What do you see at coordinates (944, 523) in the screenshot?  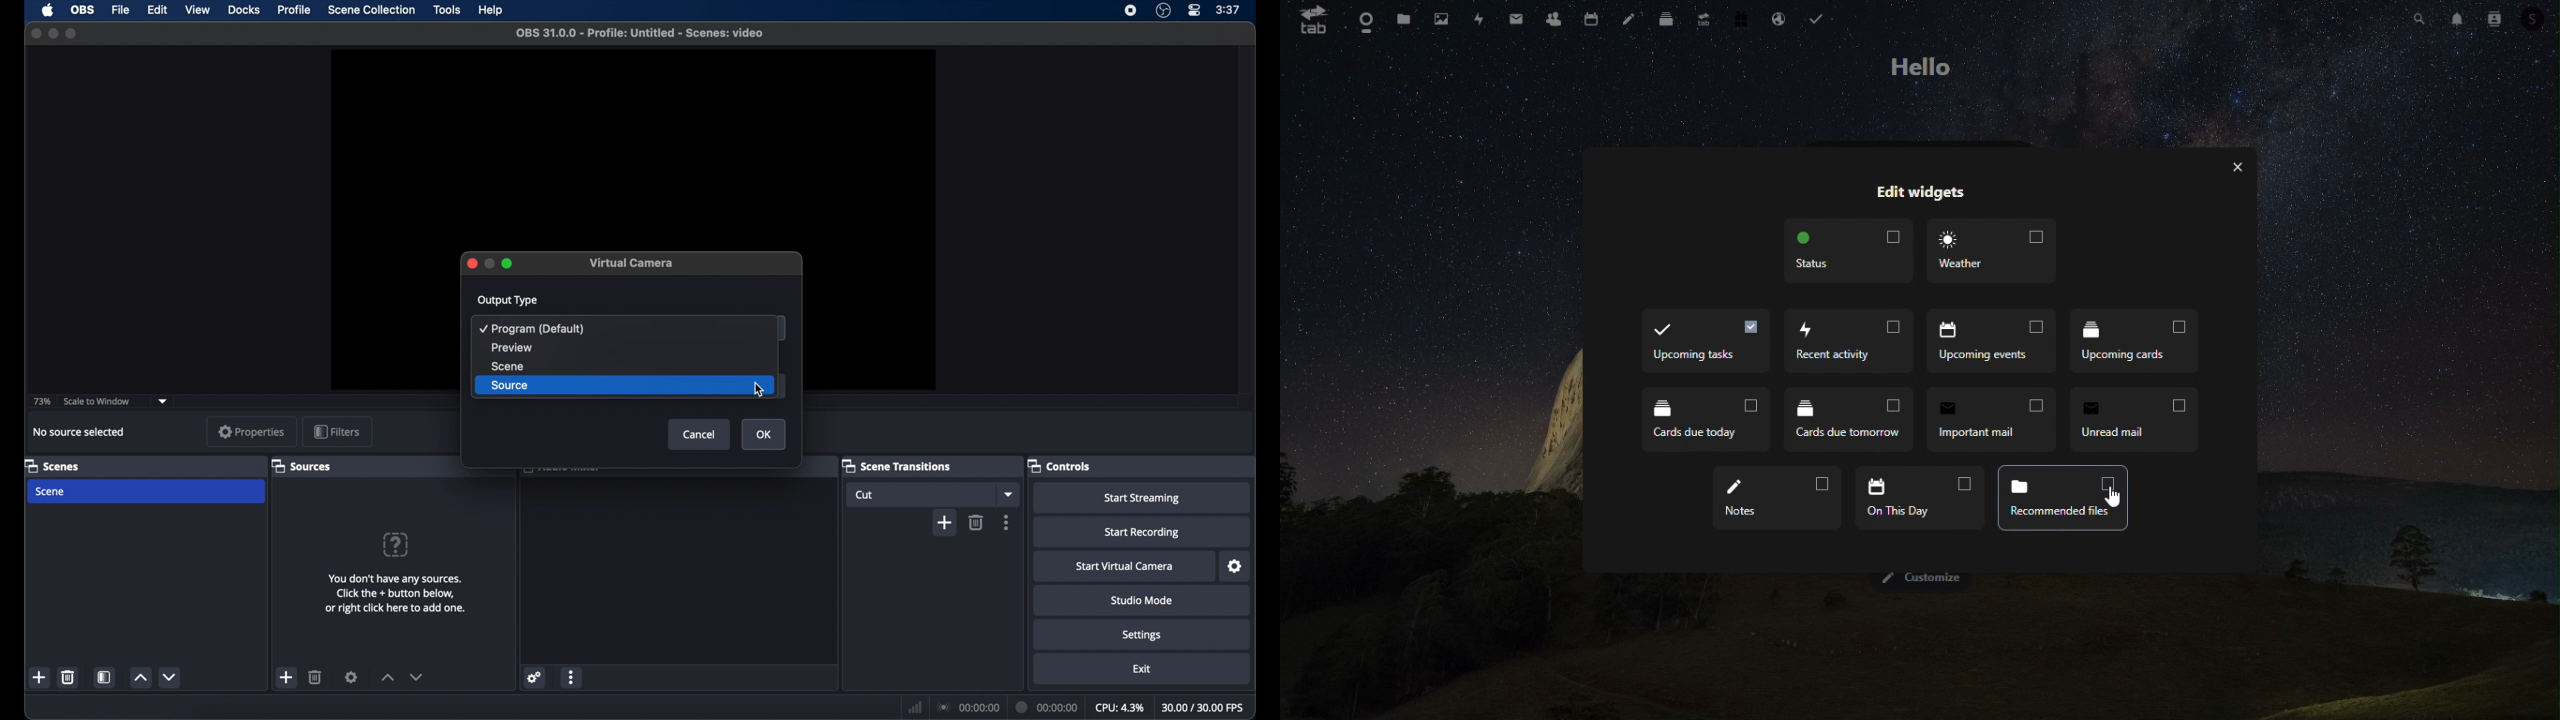 I see `add` at bounding box center [944, 523].